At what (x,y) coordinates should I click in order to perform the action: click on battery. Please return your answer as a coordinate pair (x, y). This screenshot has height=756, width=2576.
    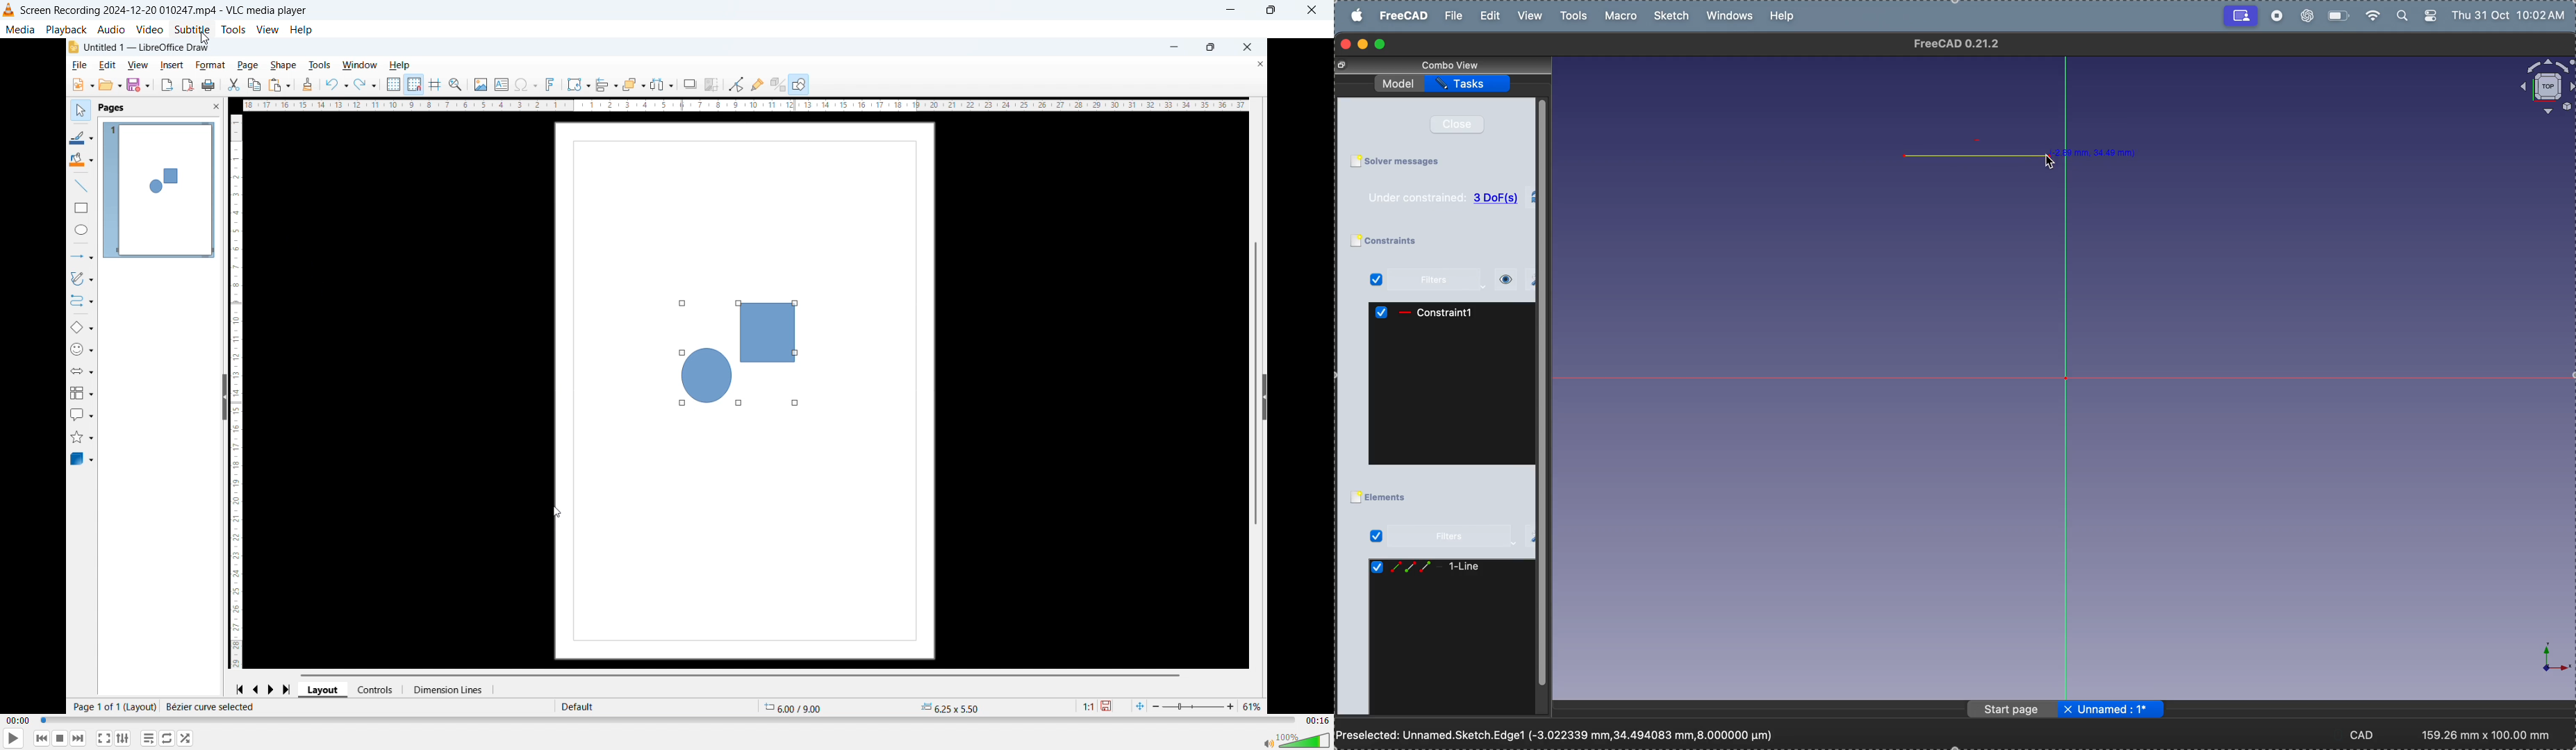
    Looking at the image, I should click on (2336, 14).